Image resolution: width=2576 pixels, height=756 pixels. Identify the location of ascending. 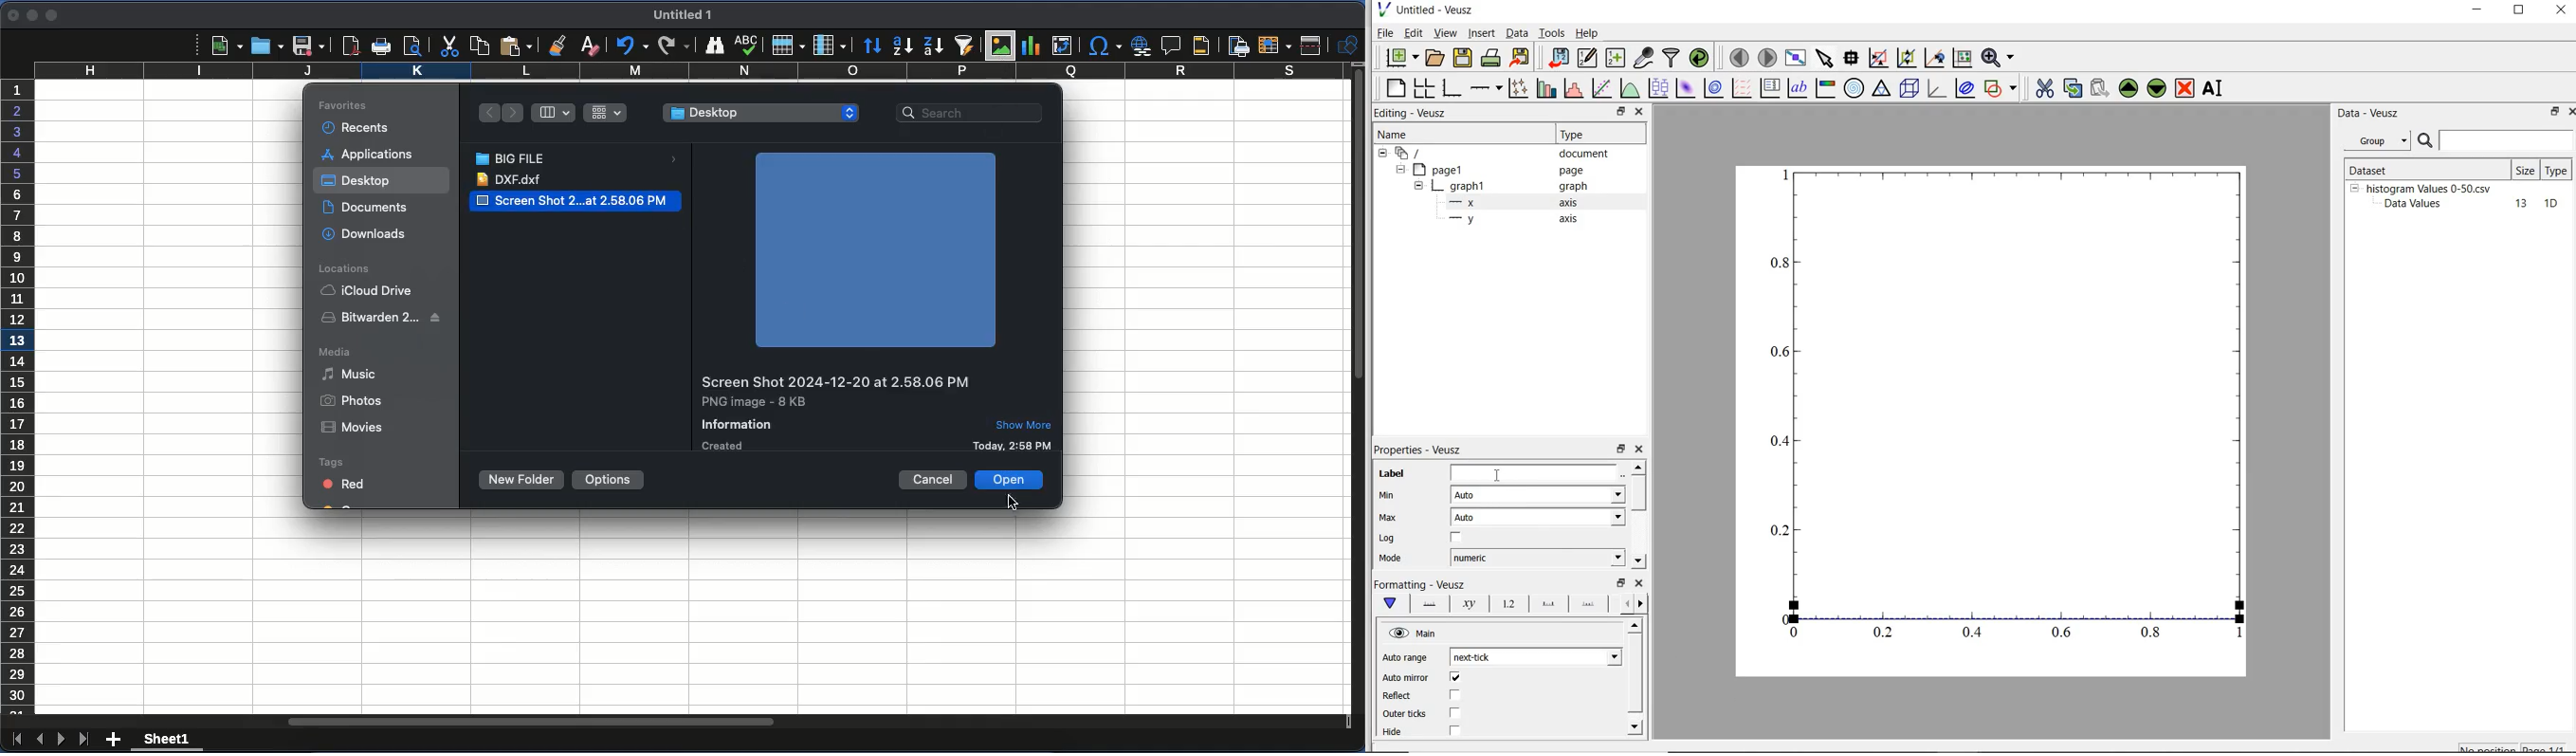
(904, 46).